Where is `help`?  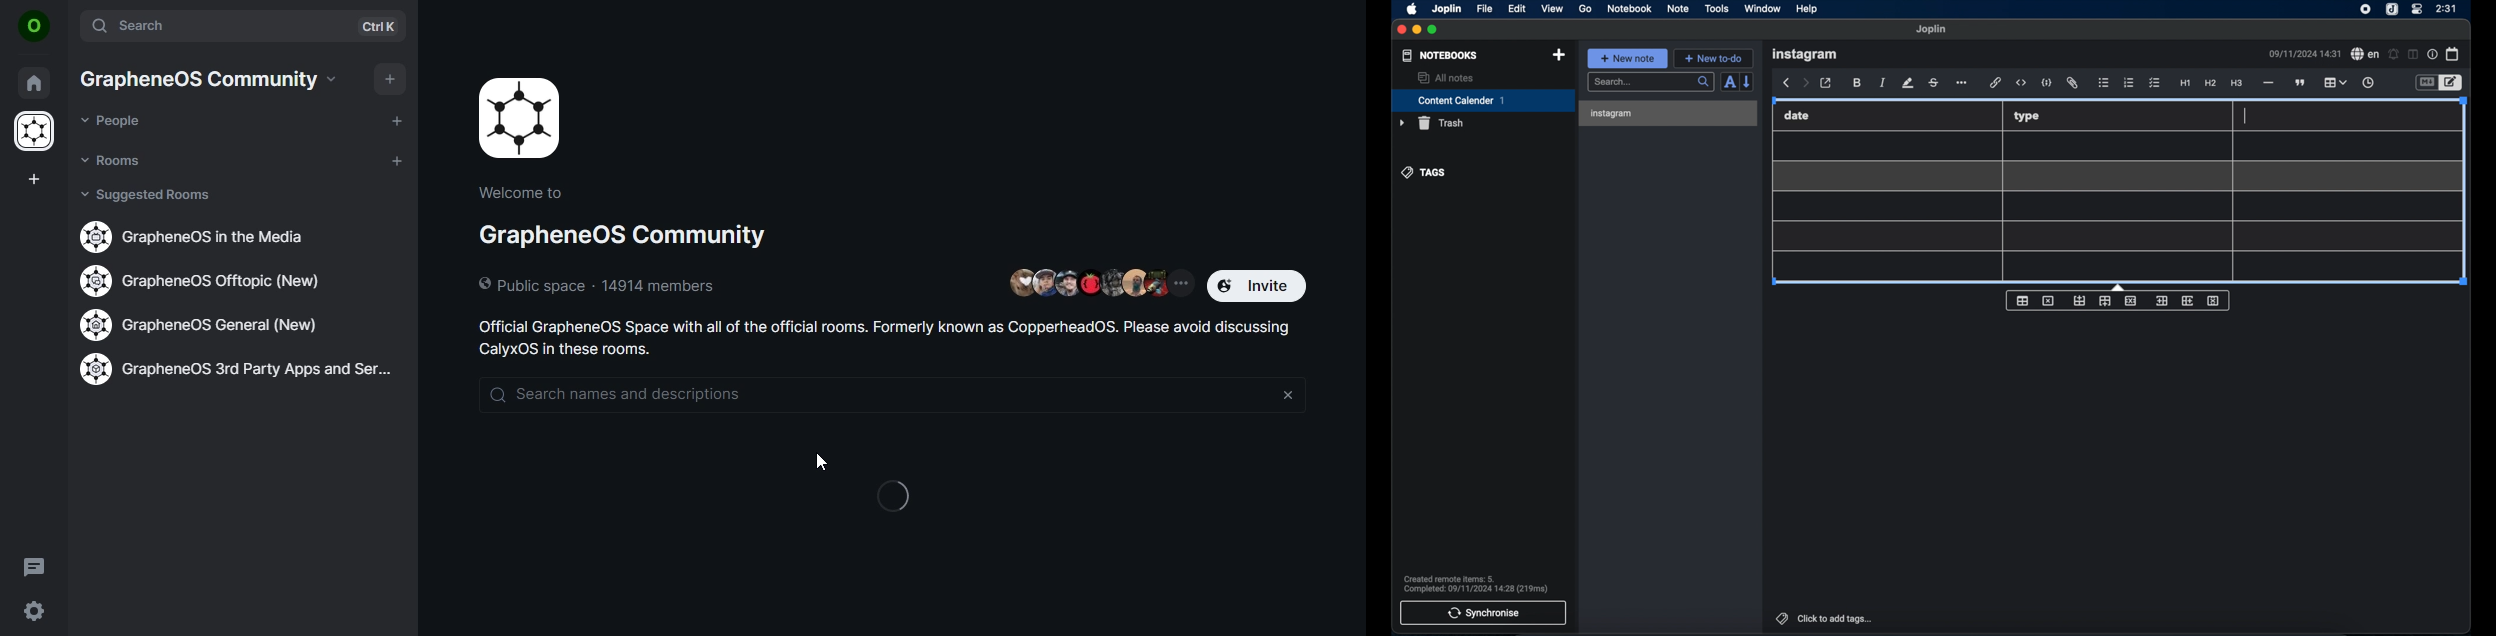 help is located at coordinates (1808, 9).